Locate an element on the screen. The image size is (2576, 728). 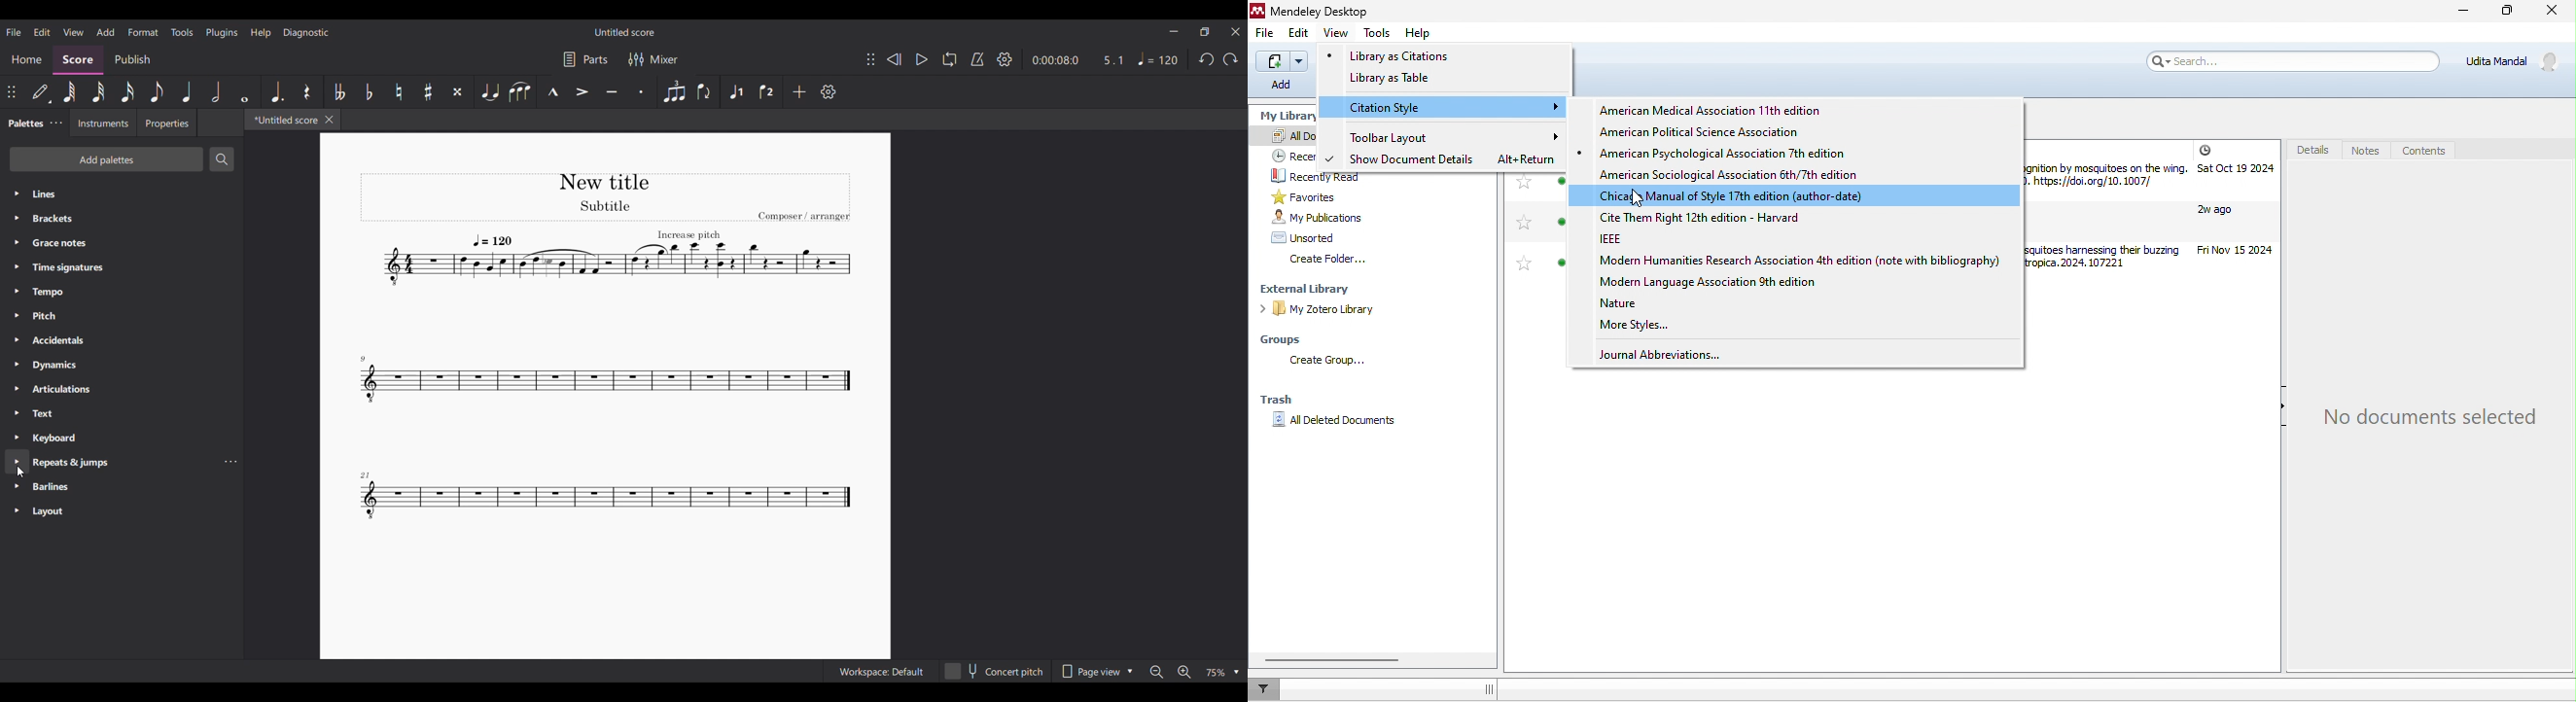
tools is located at coordinates (1378, 35).